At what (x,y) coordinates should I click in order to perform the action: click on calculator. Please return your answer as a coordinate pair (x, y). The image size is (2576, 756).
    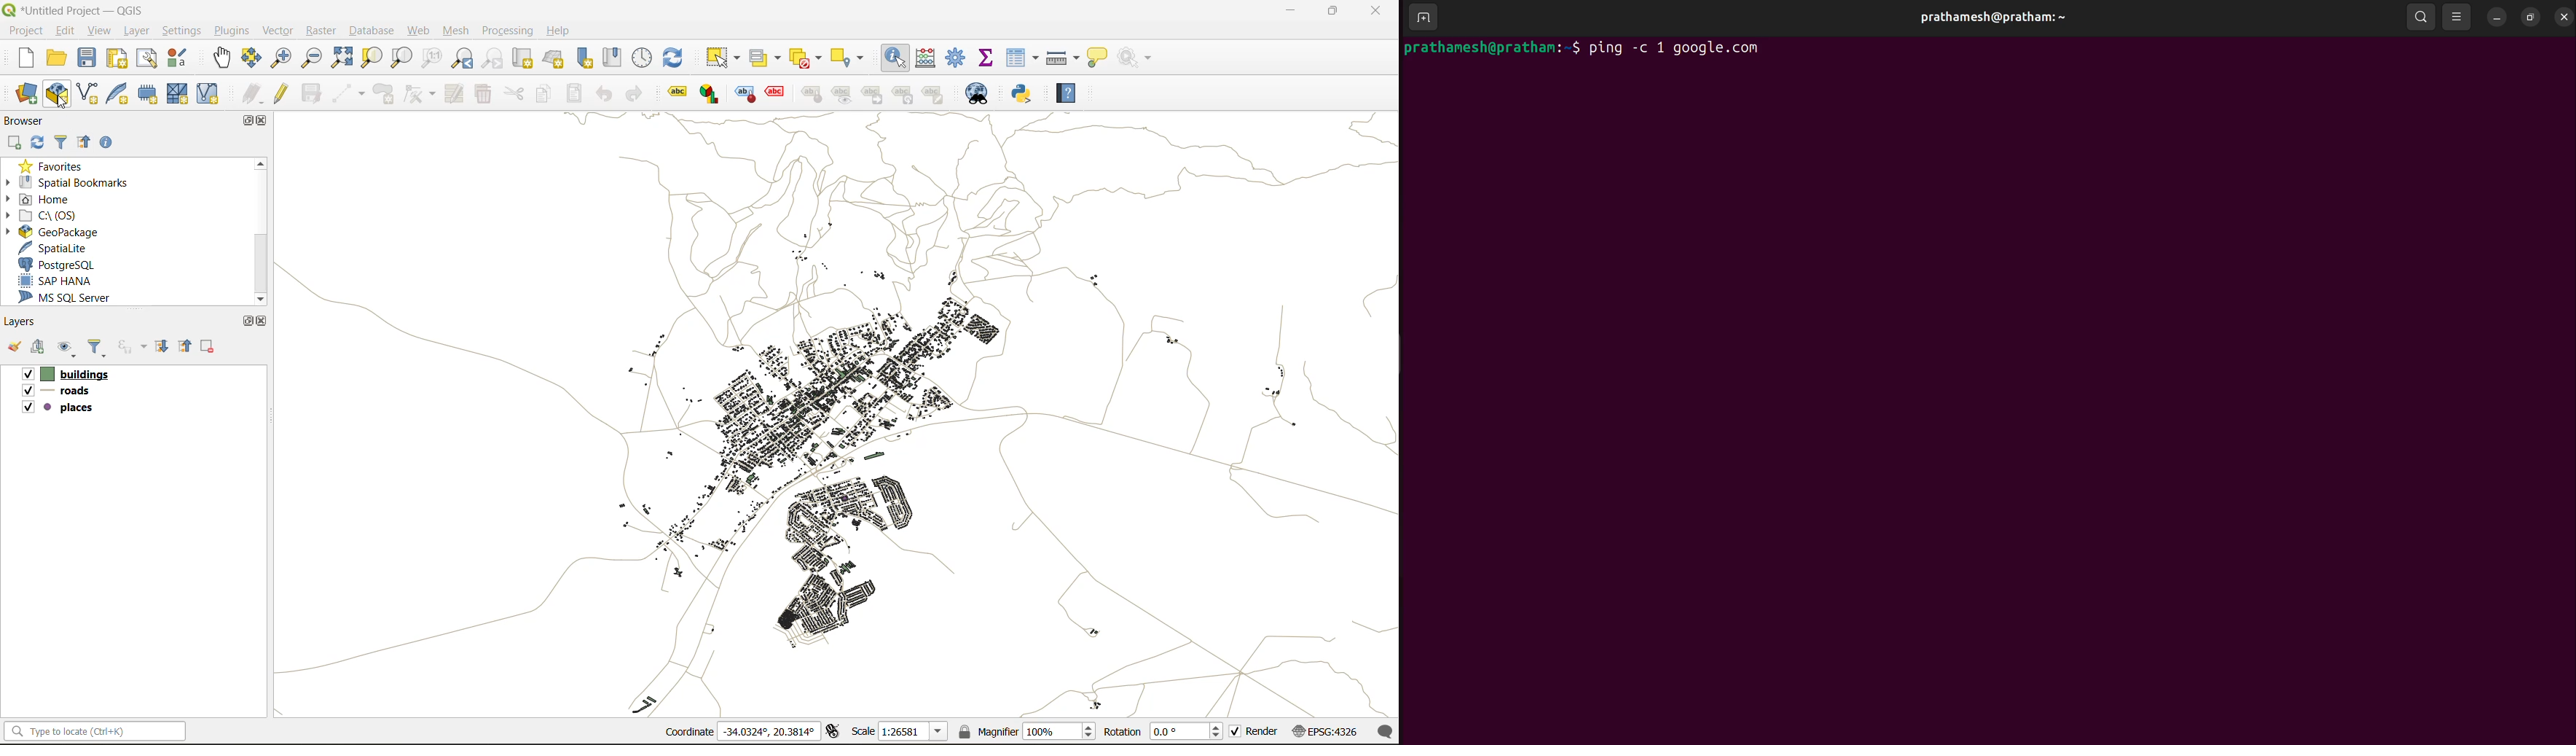
    Looking at the image, I should click on (924, 59).